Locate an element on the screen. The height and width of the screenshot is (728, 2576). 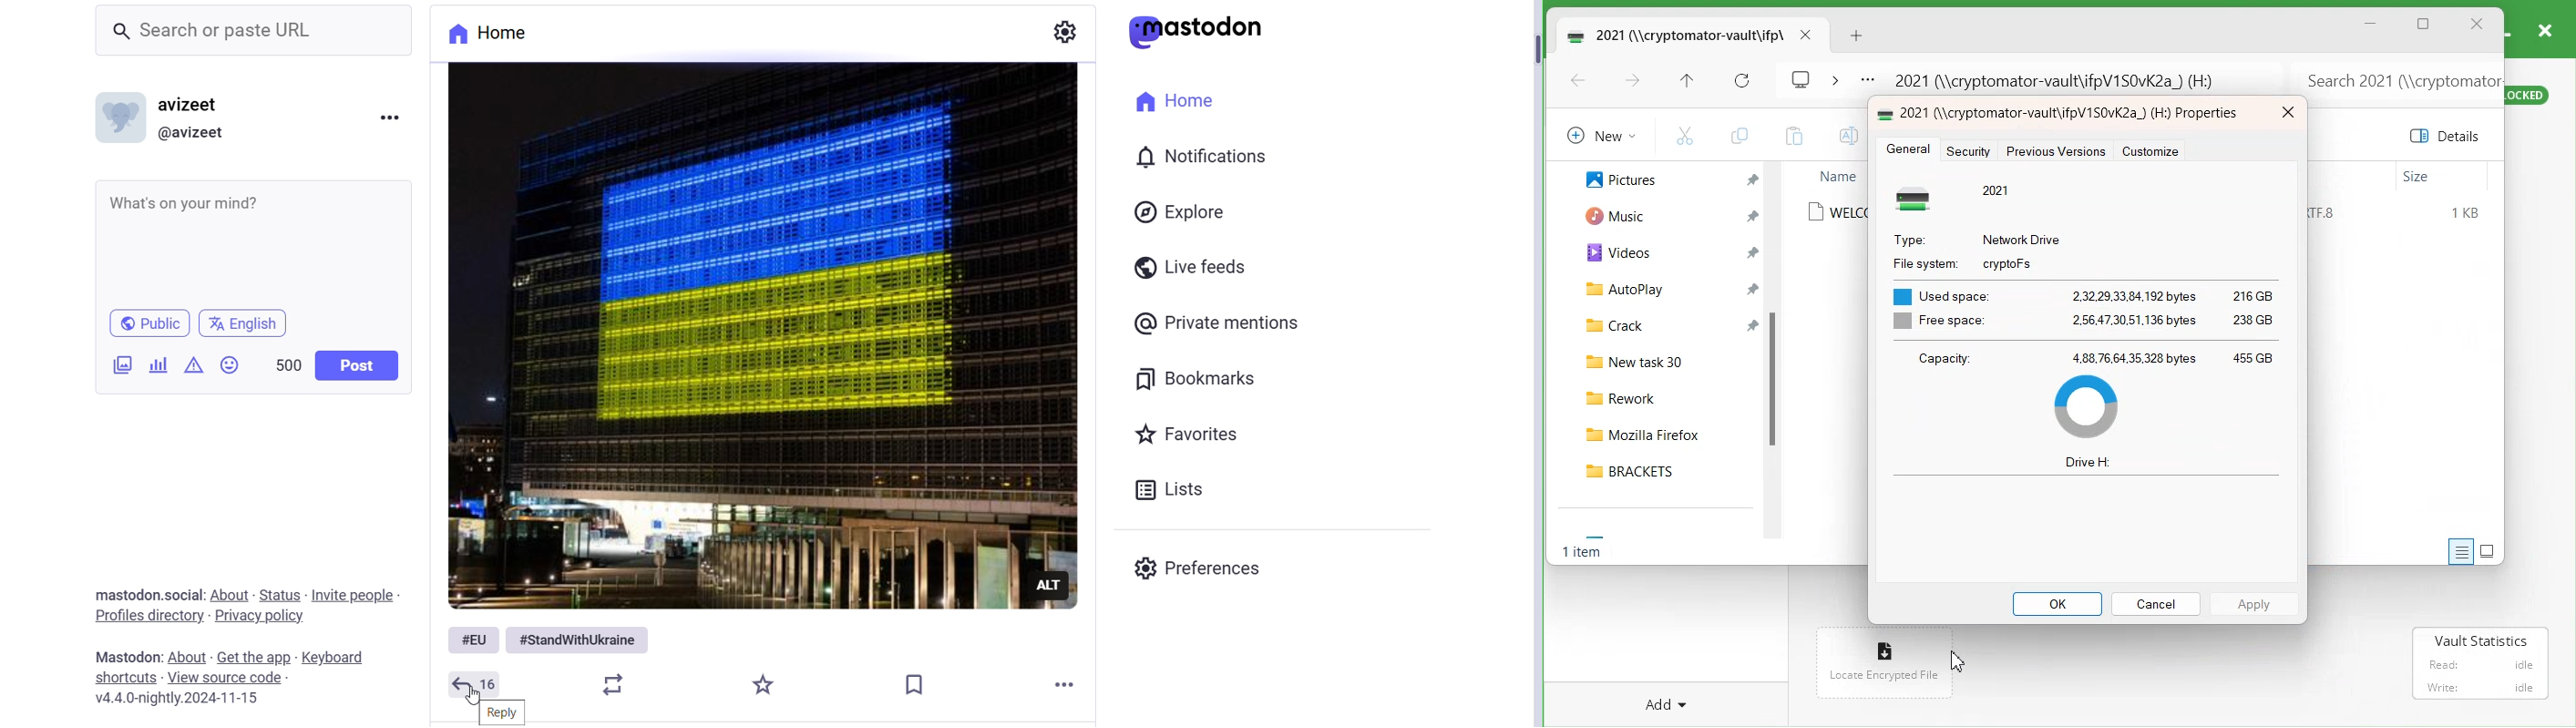
OK is located at coordinates (2058, 604).